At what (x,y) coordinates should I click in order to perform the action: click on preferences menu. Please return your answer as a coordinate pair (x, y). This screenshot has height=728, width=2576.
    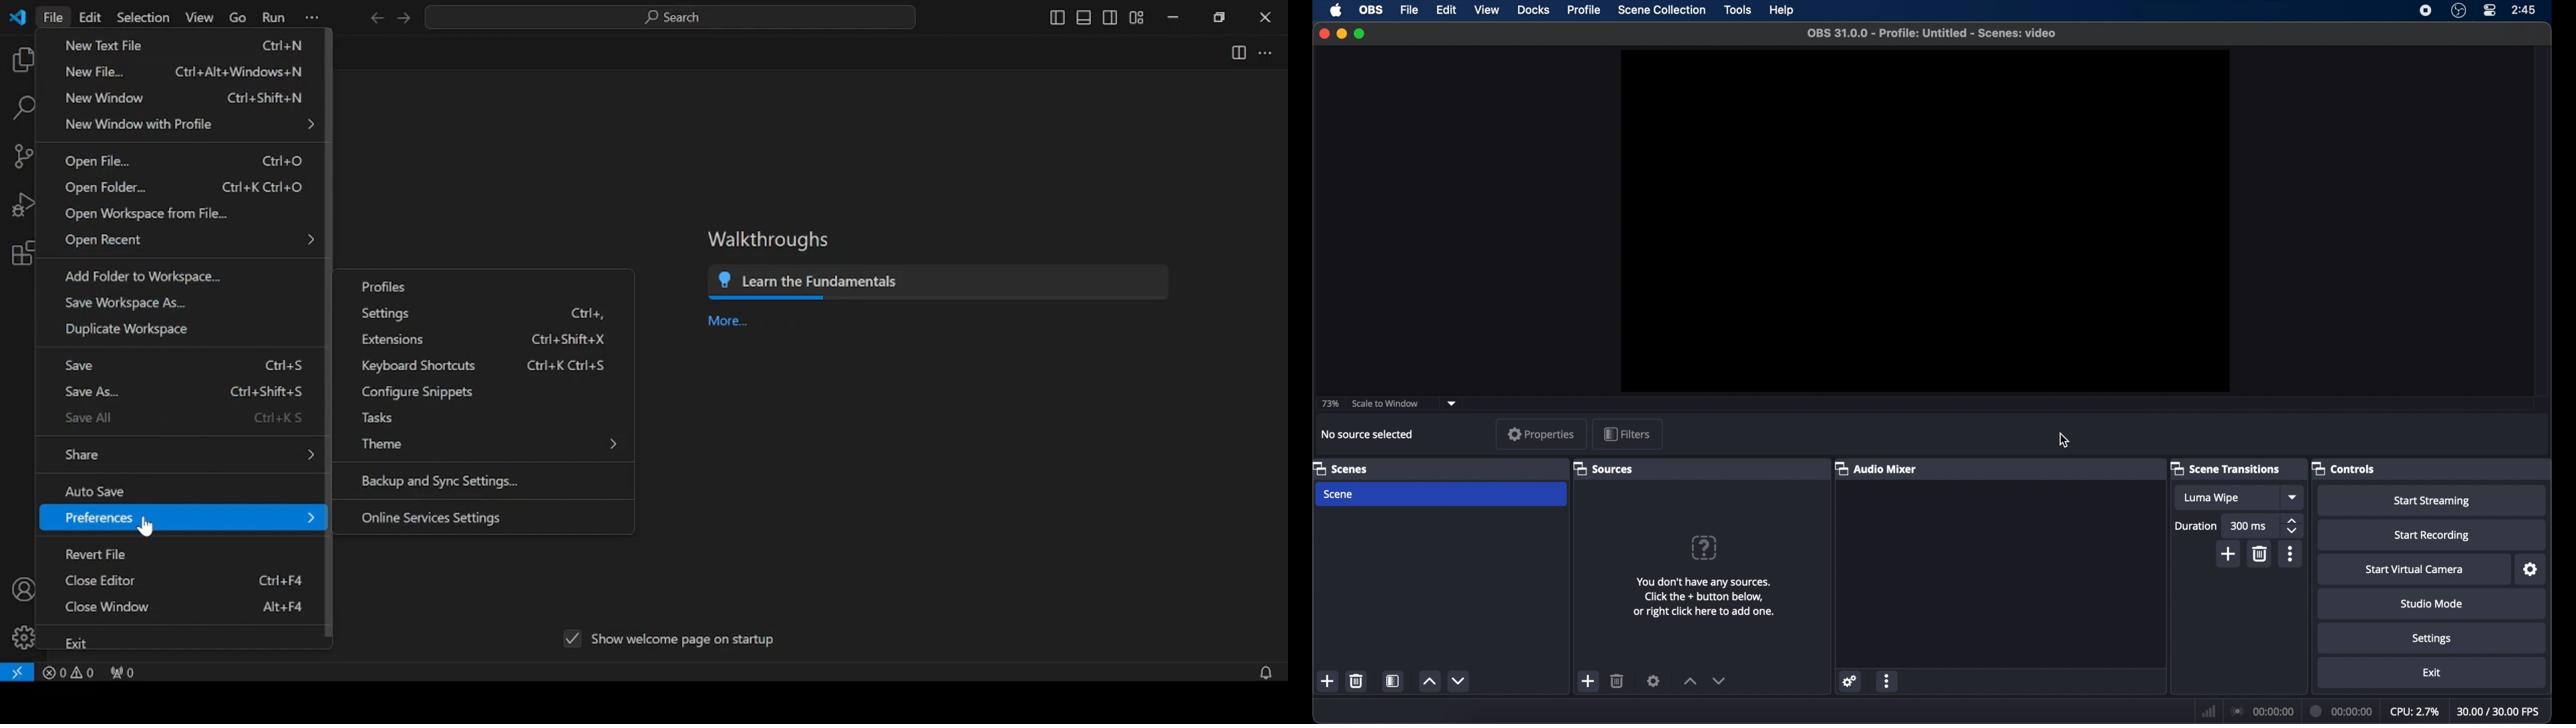
    Looking at the image, I should click on (182, 518).